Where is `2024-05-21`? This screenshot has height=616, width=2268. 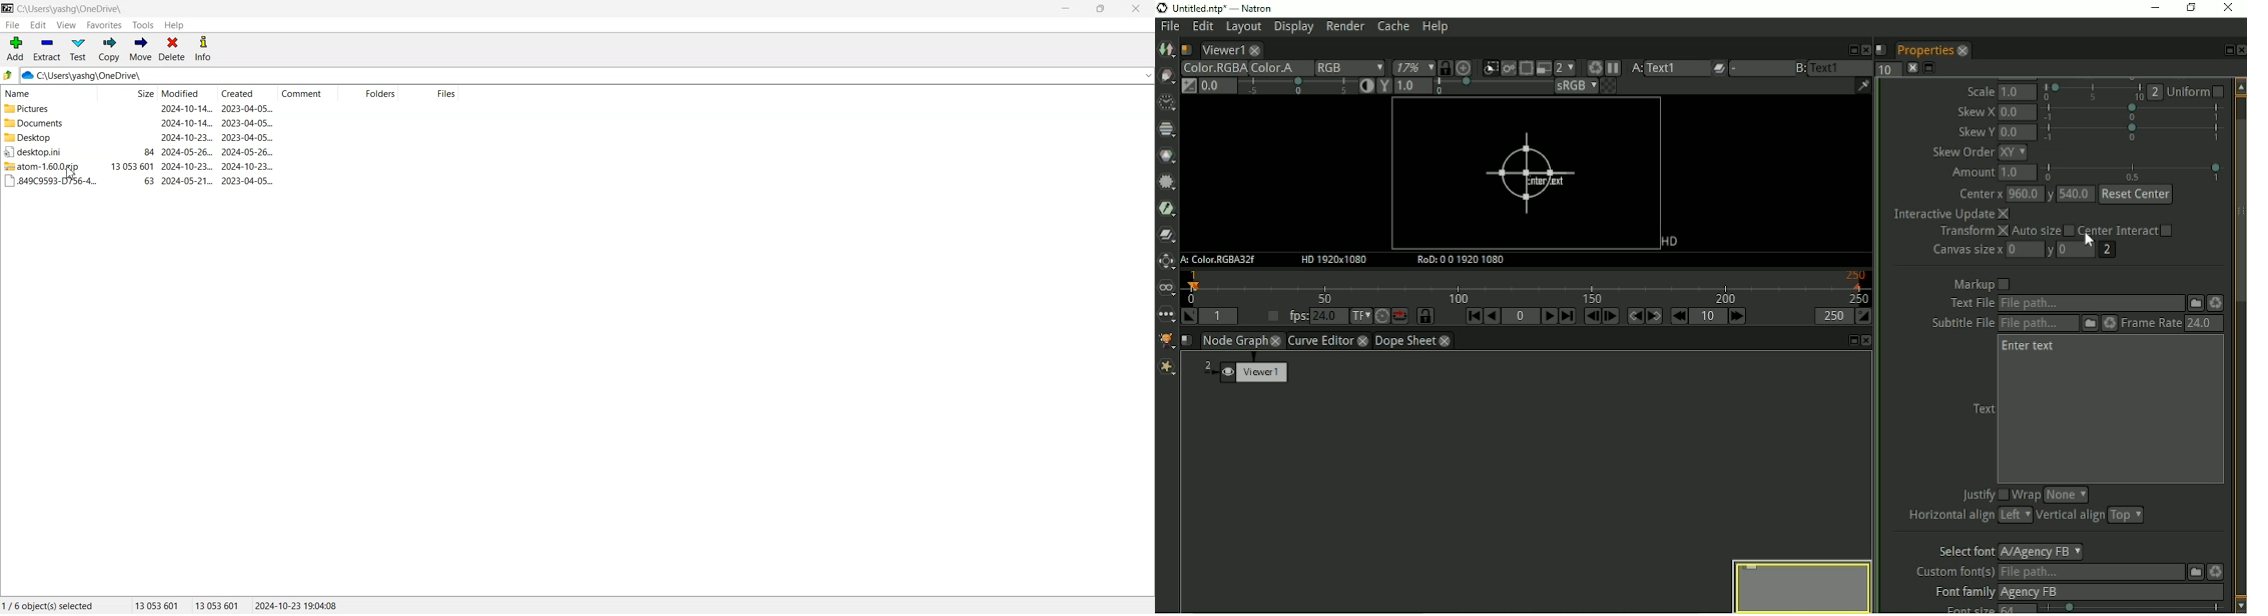 2024-05-21 is located at coordinates (188, 181).